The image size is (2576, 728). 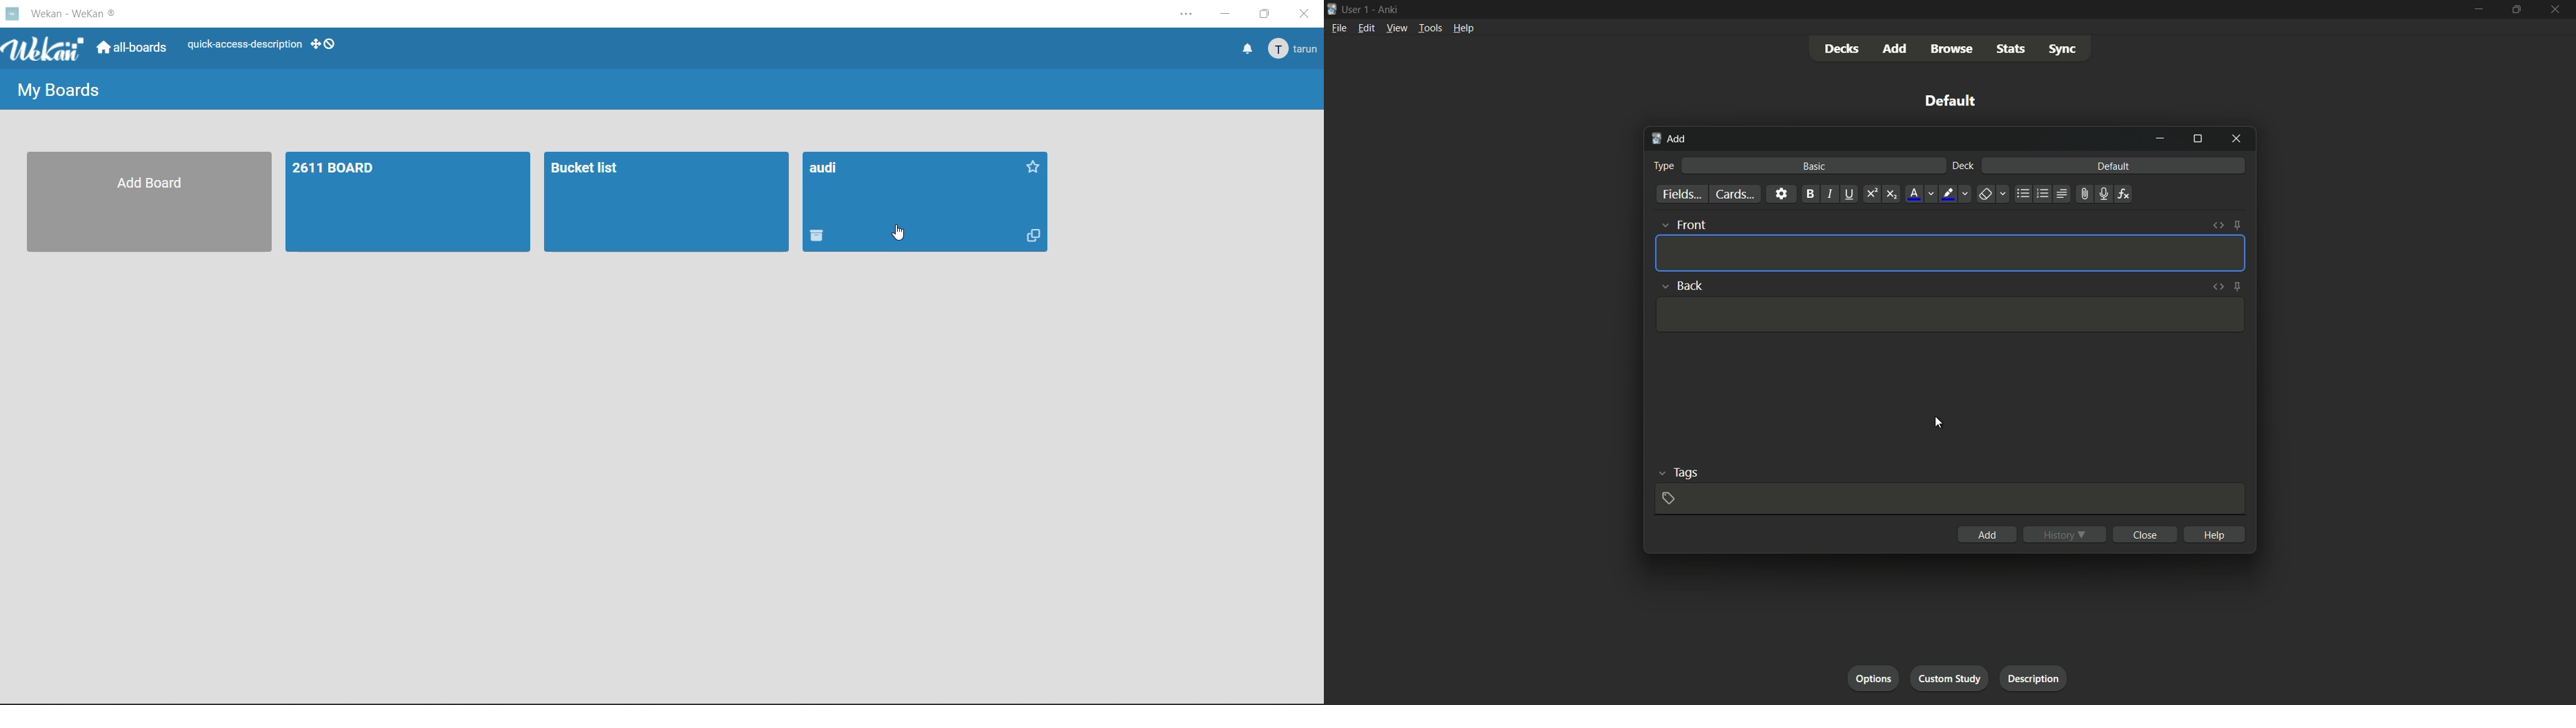 What do you see at coordinates (667, 203) in the screenshot?
I see `Bucket list` at bounding box center [667, 203].